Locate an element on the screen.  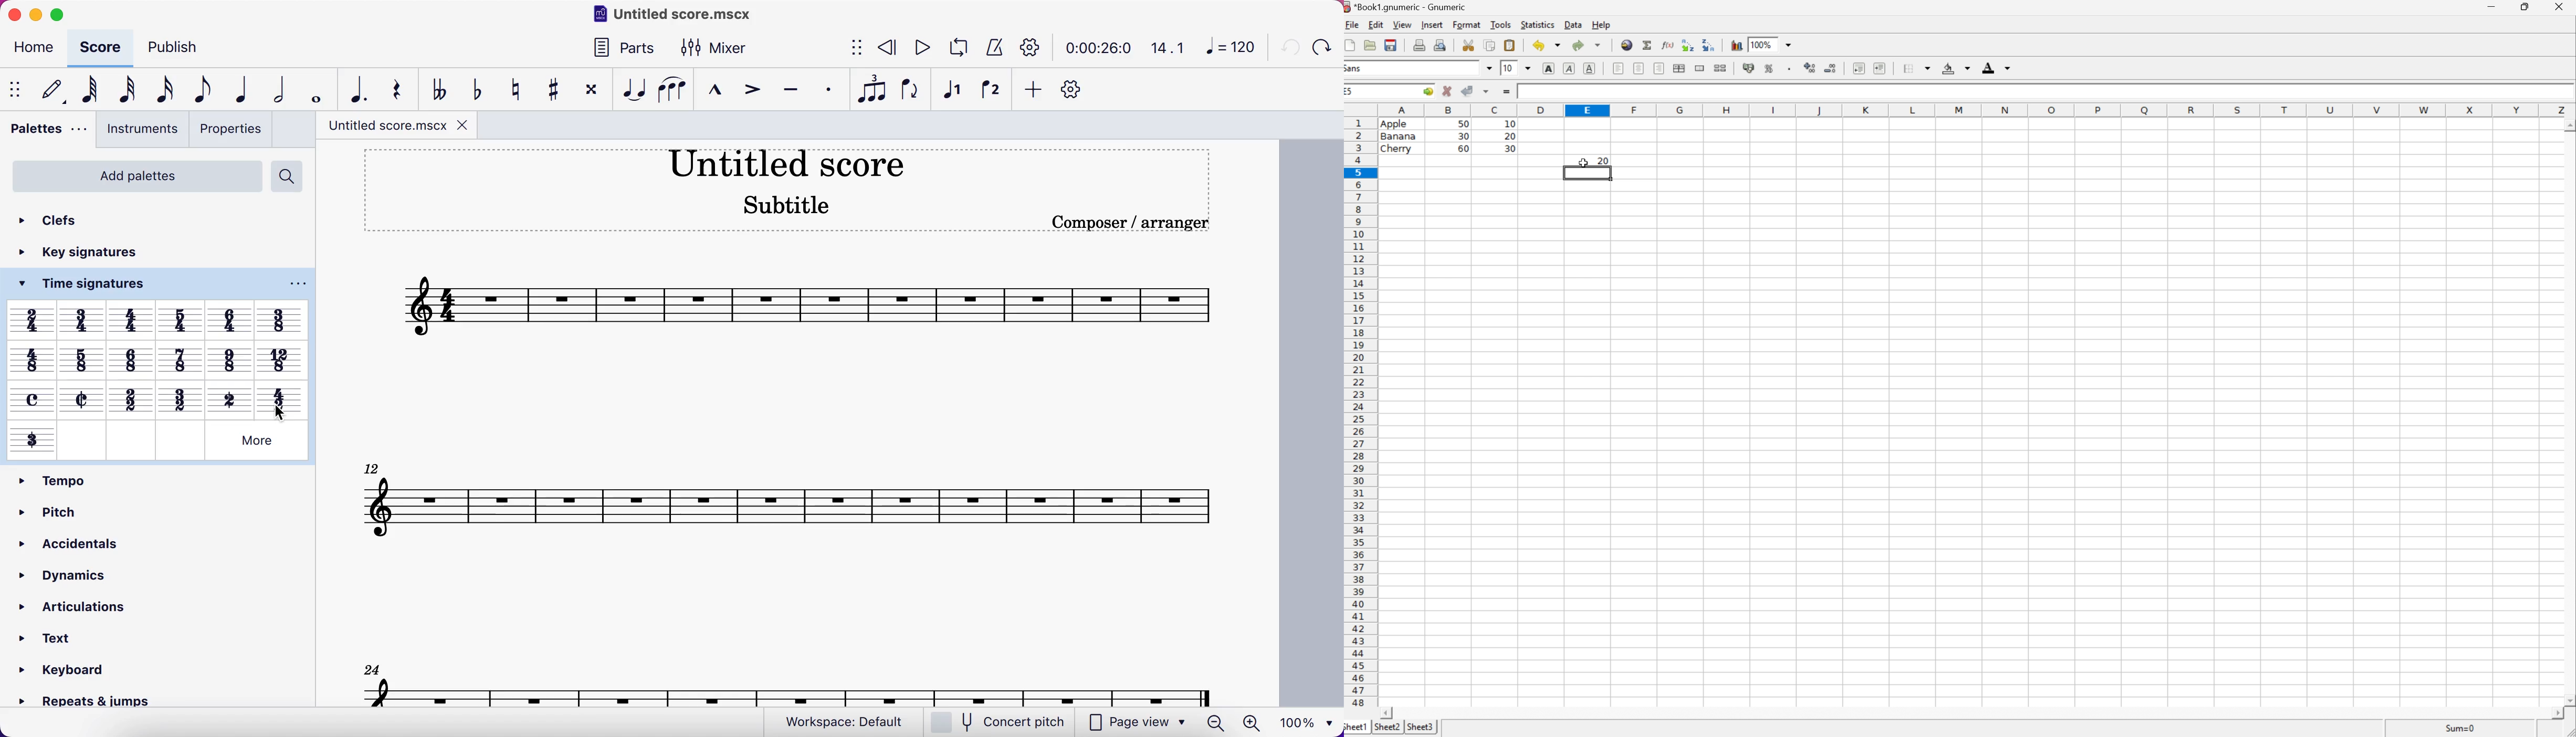
Drop down is located at coordinates (1790, 44).